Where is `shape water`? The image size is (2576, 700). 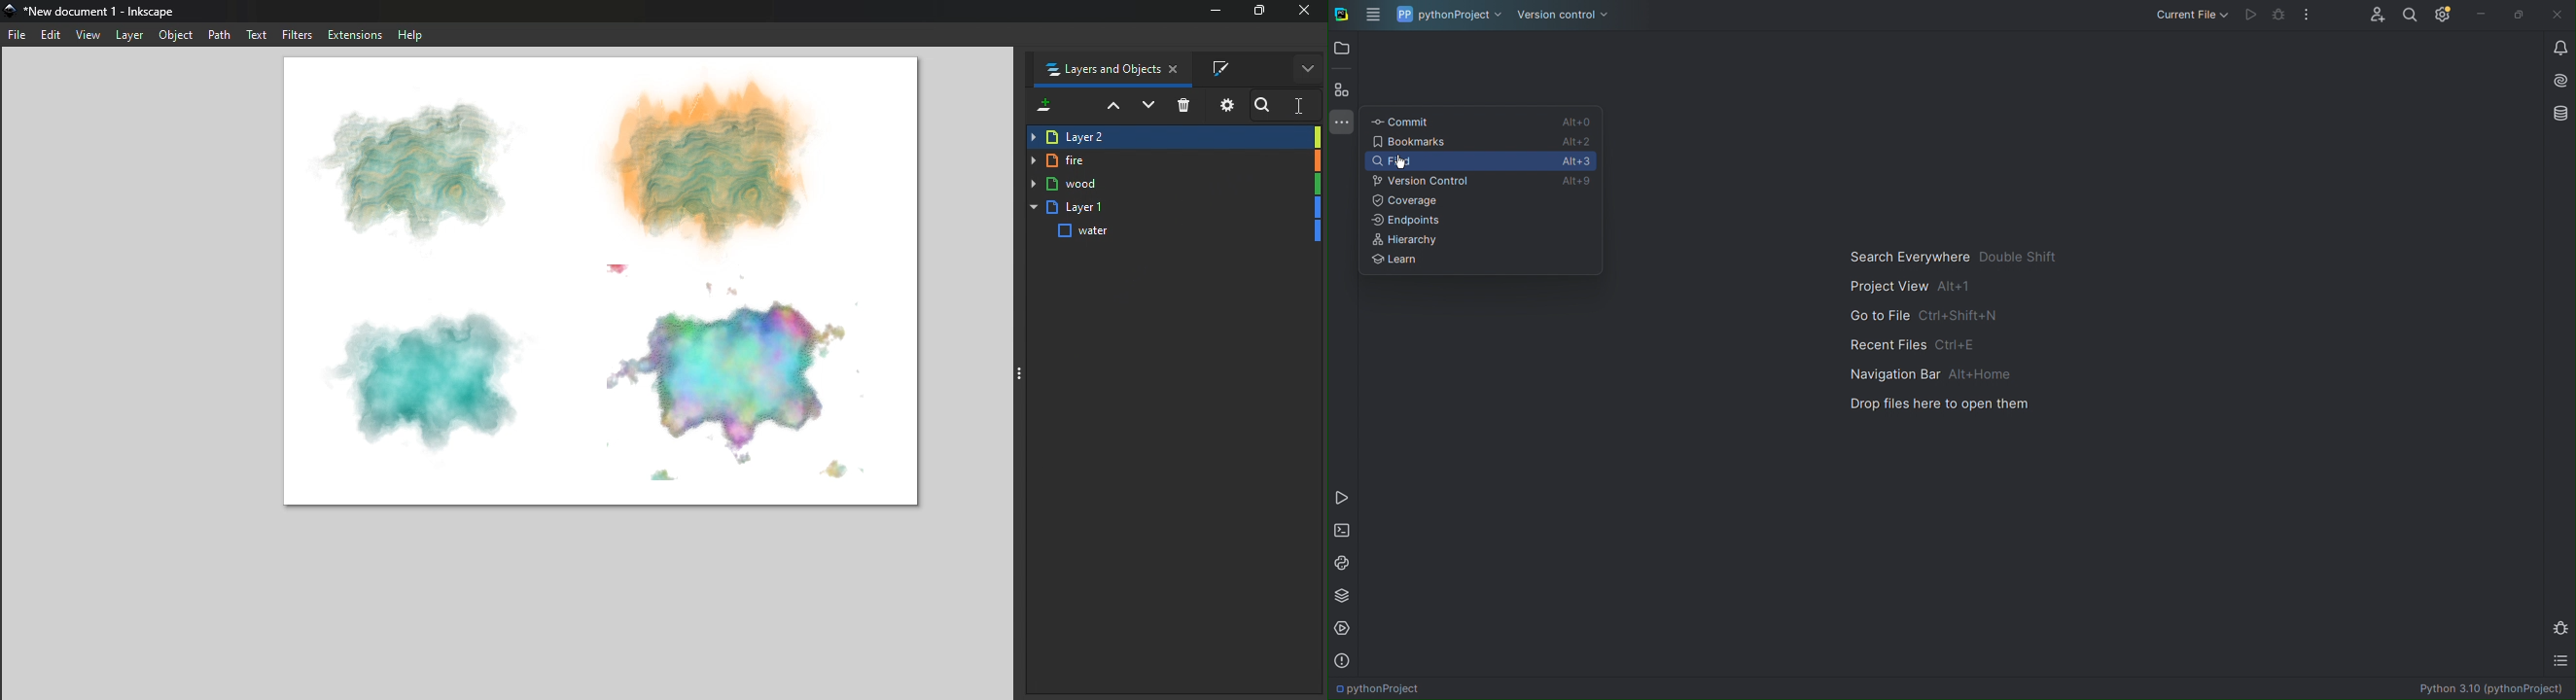
shape water is located at coordinates (1175, 231).